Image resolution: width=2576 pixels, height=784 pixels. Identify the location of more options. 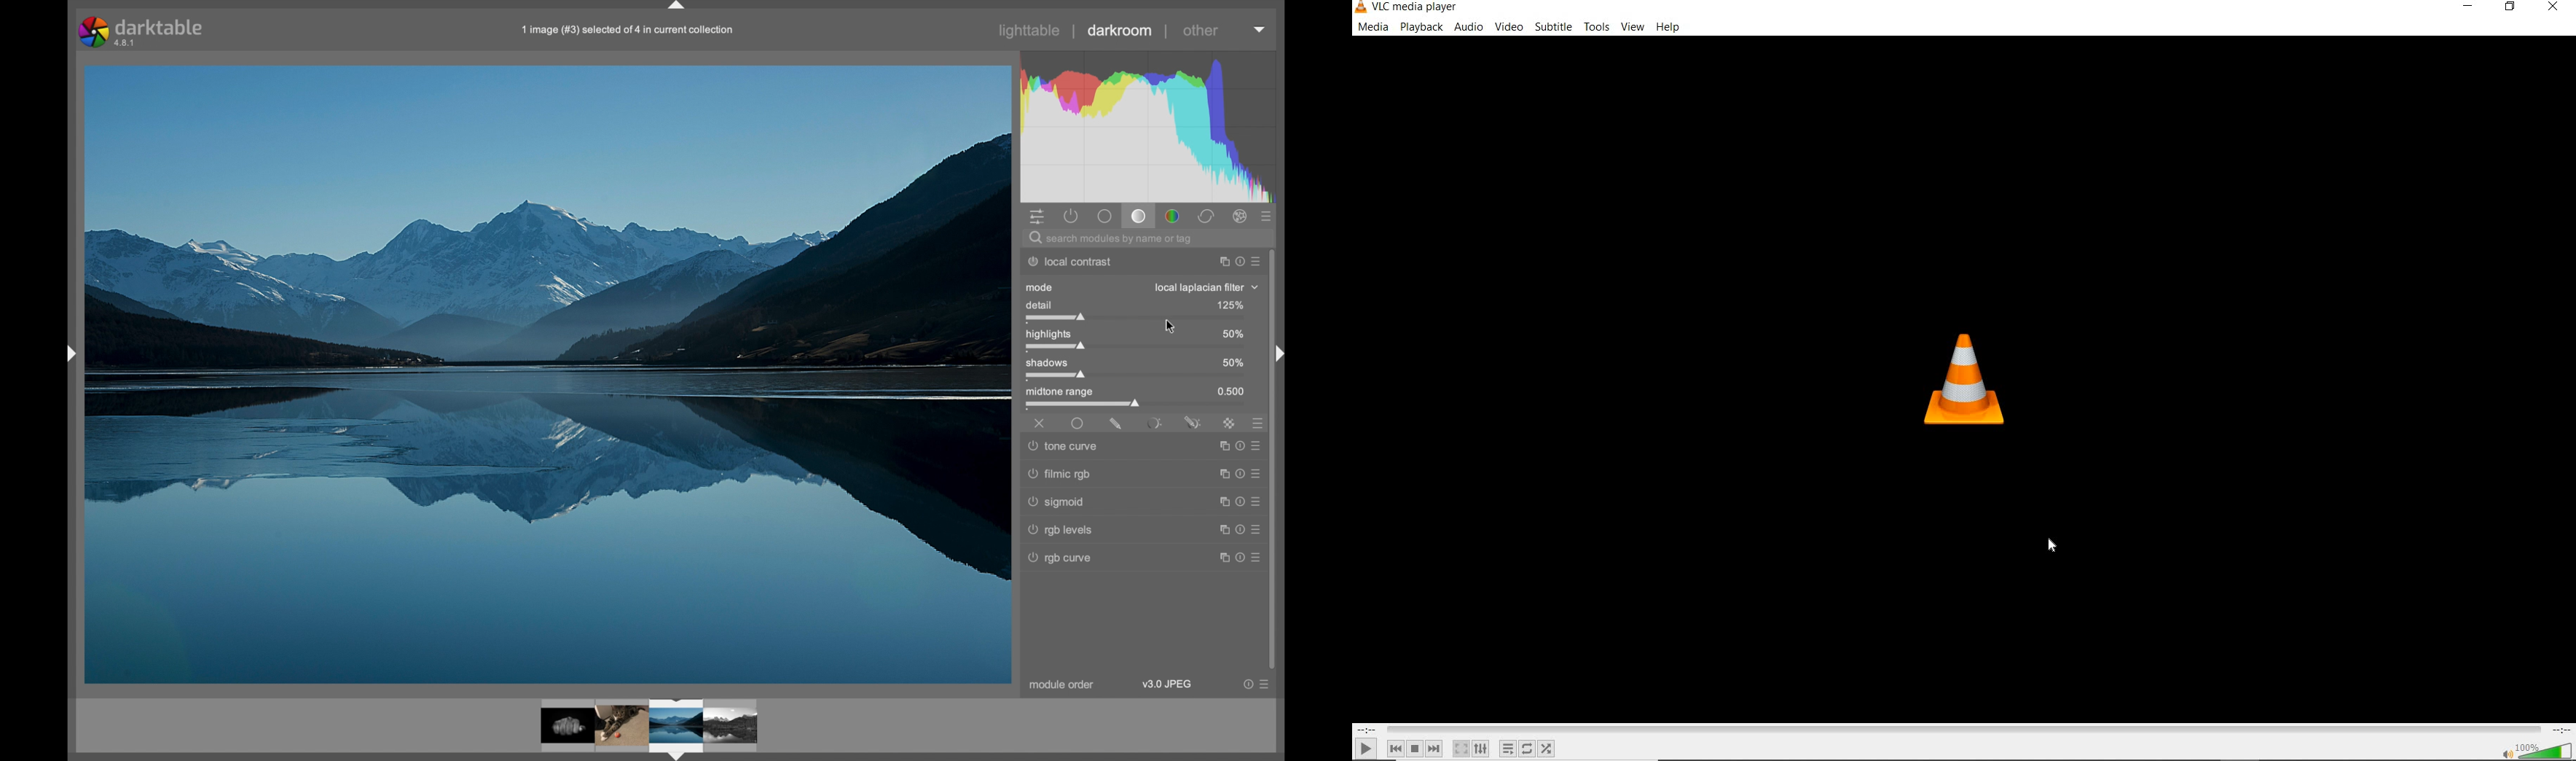
(1241, 557).